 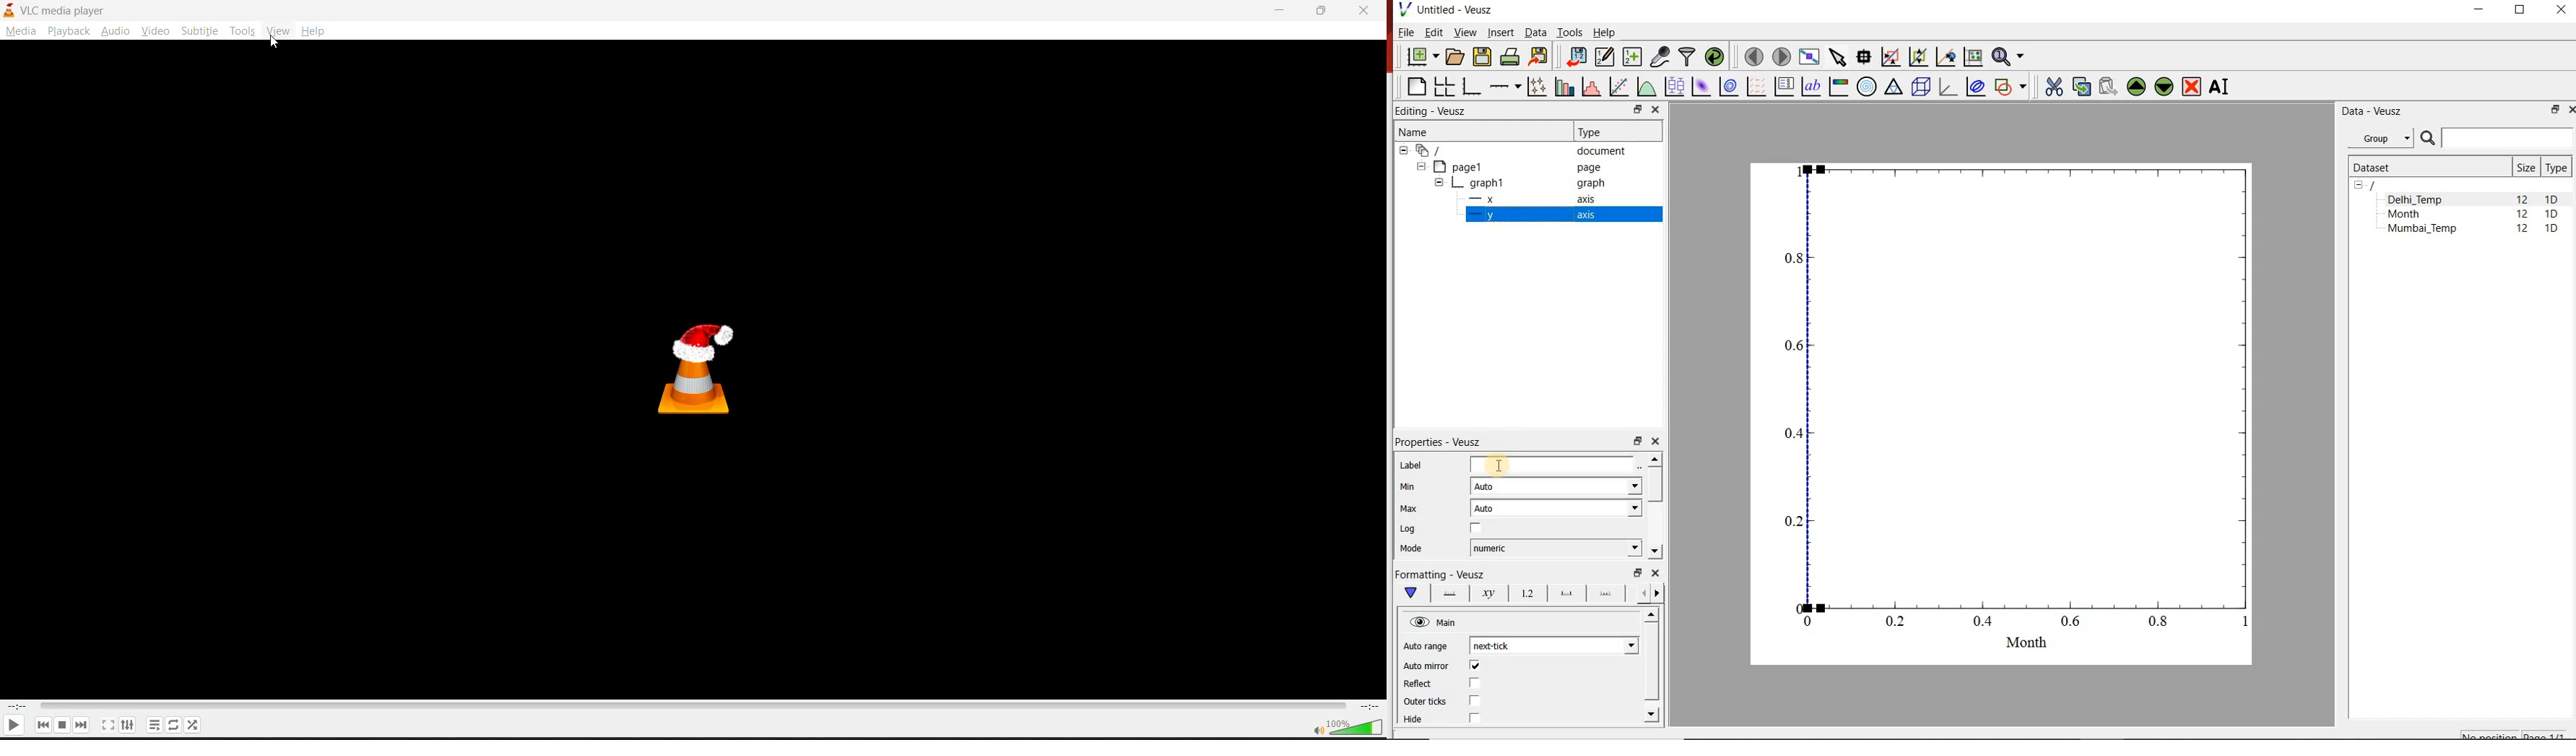 What do you see at coordinates (1409, 529) in the screenshot?
I see `Log` at bounding box center [1409, 529].